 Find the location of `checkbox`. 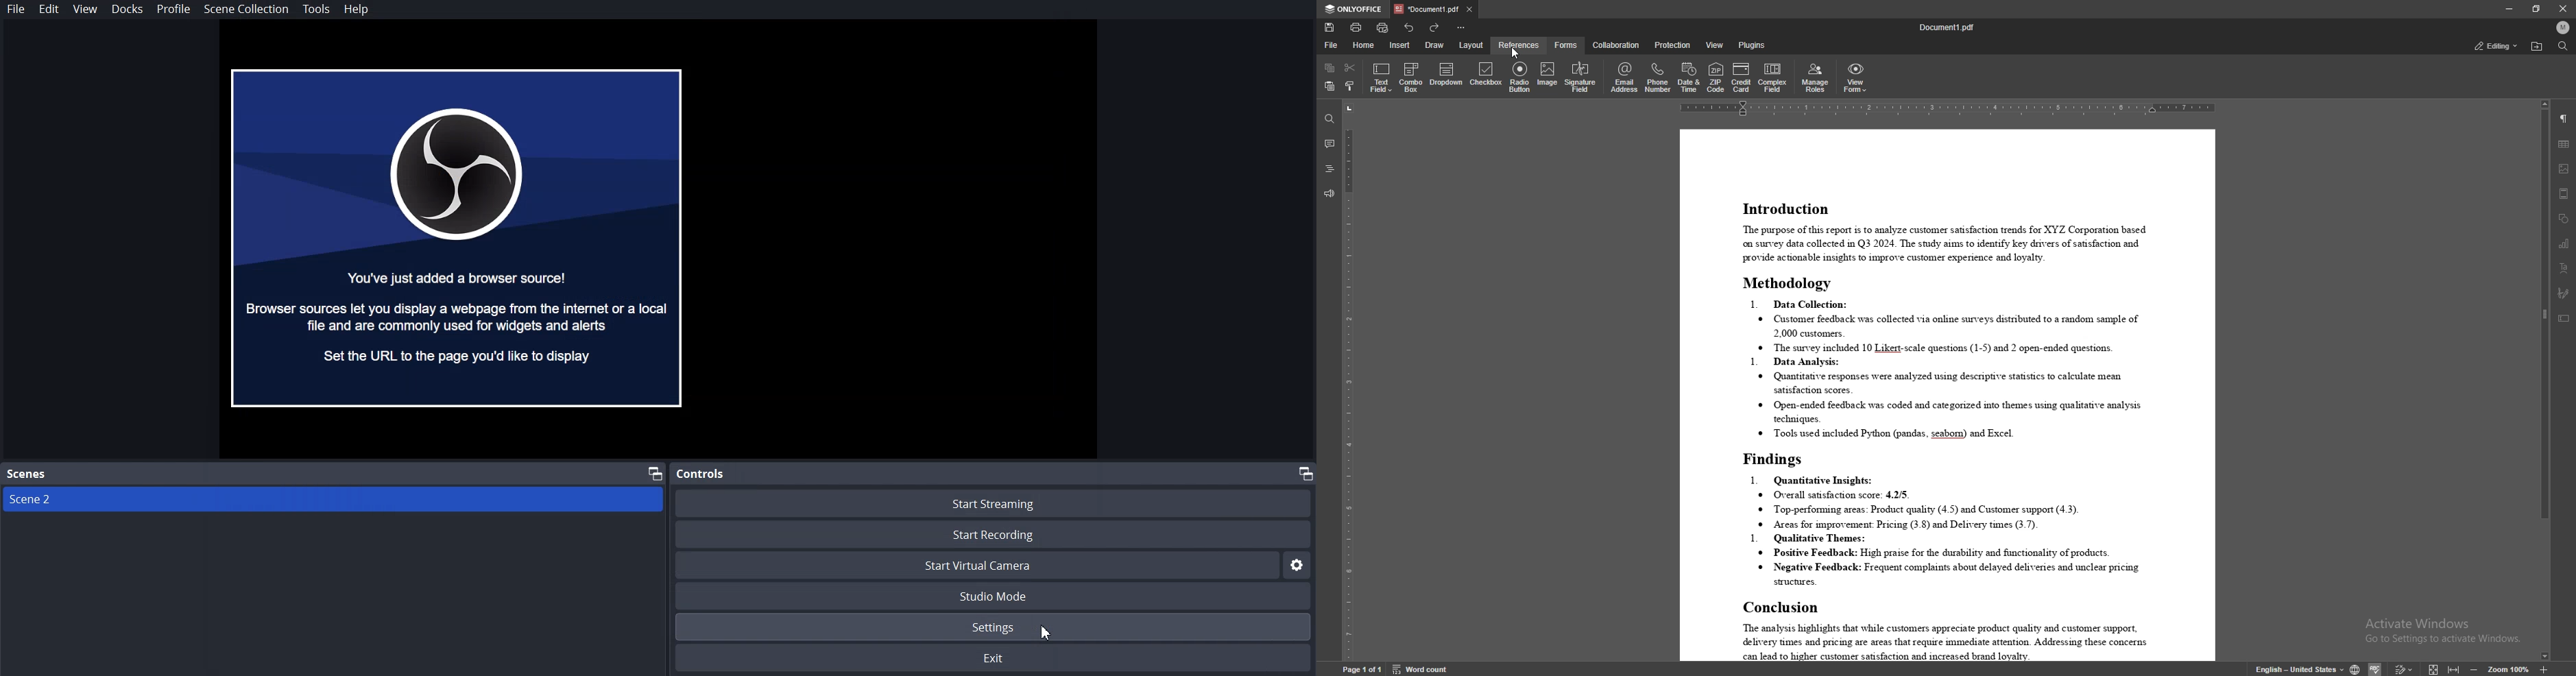

checkbox is located at coordinates (1487, 77).